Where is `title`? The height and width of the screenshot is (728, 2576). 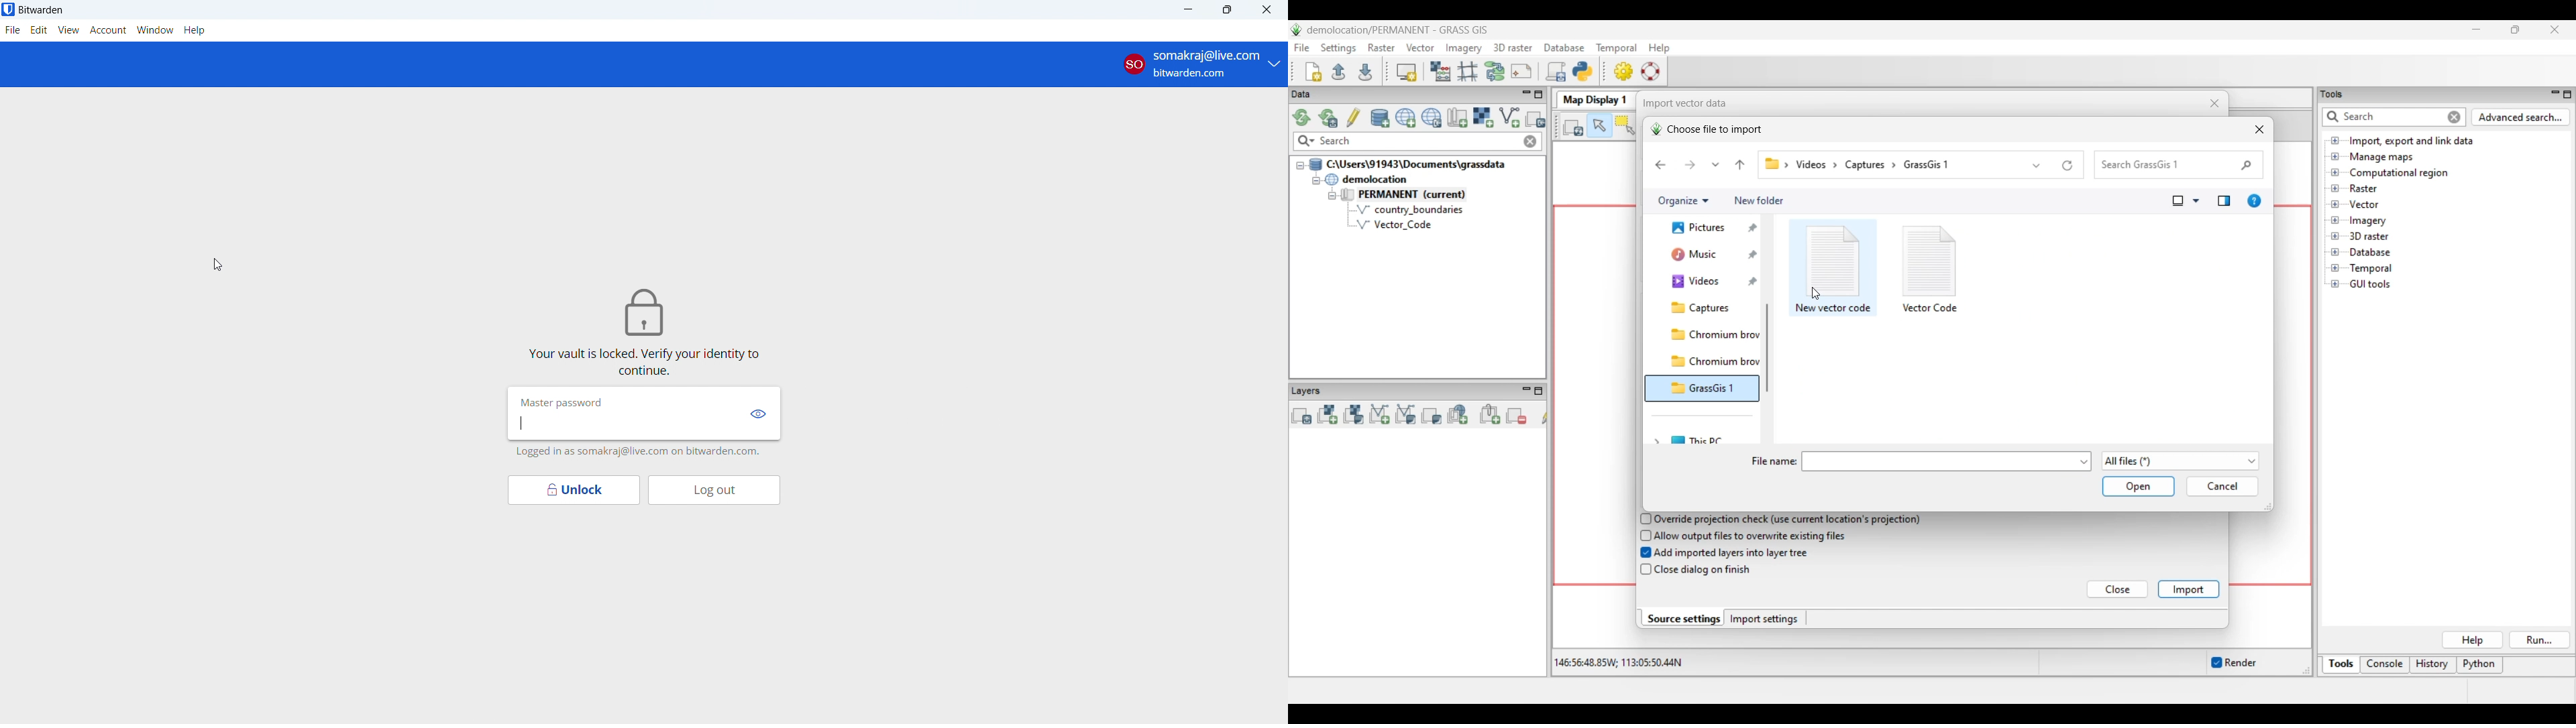
title is located at coordinates (42, 10).